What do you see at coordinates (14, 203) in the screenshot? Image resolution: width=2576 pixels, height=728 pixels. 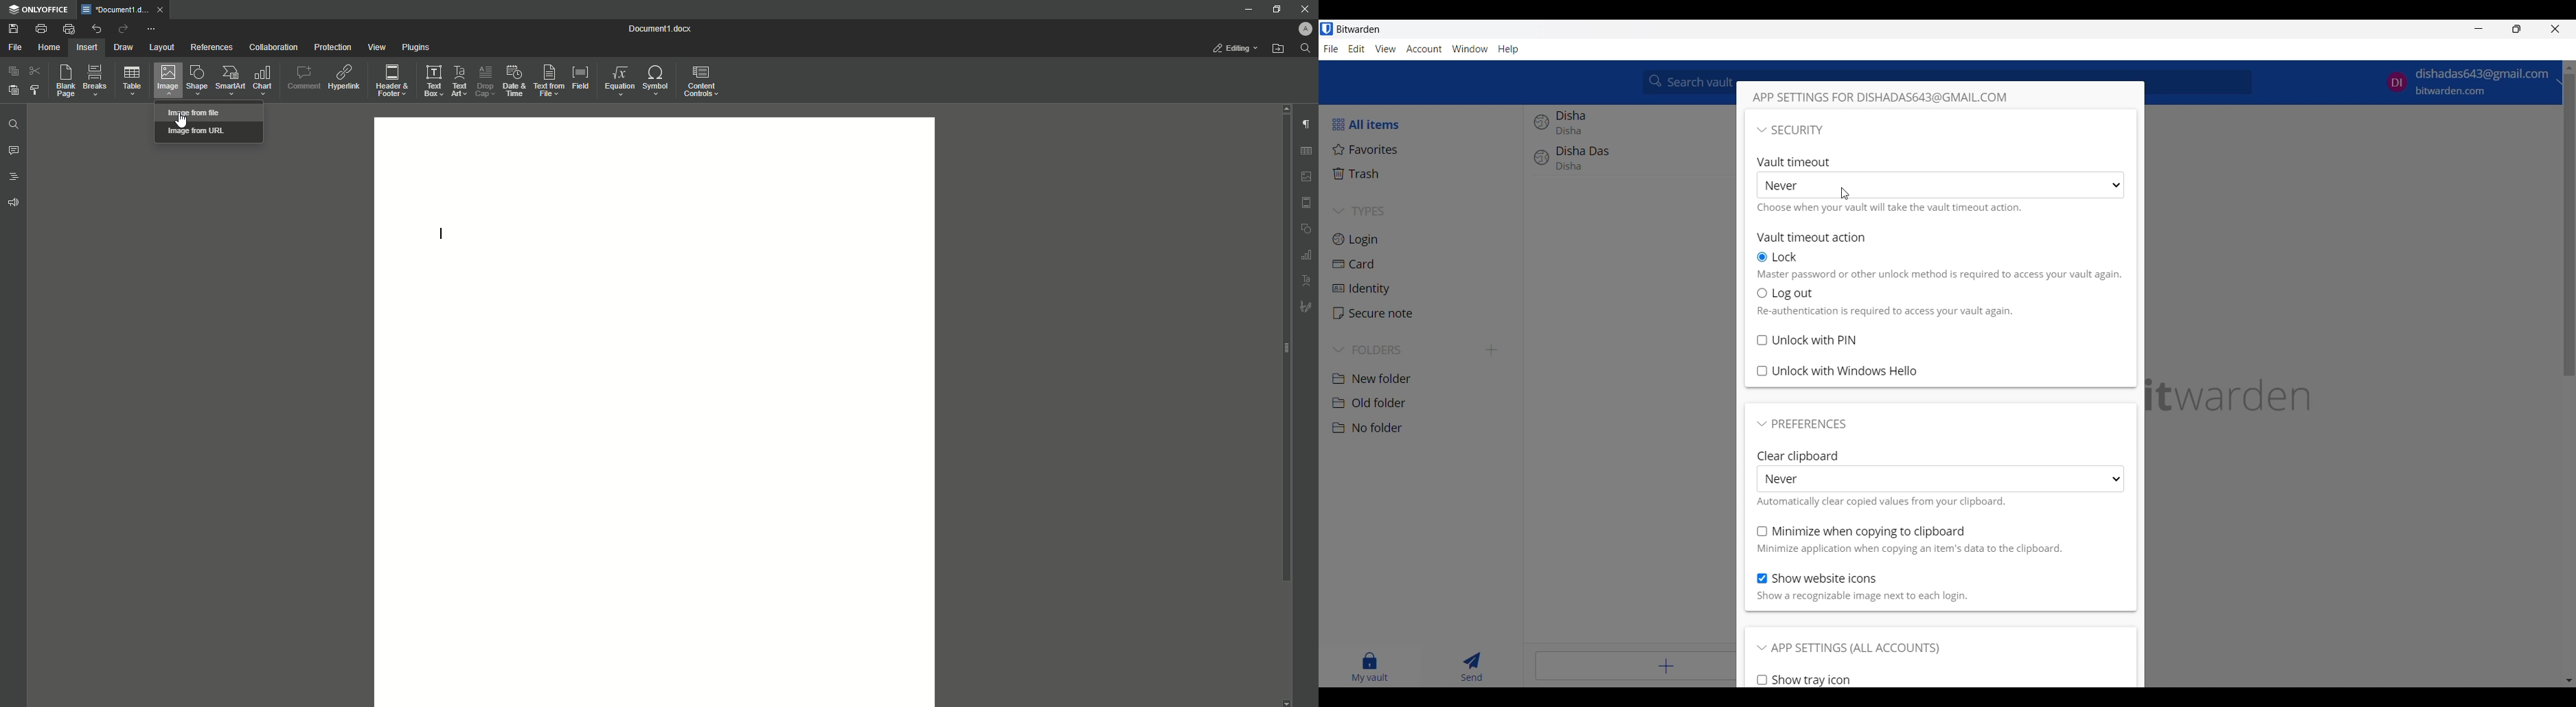 I see `Feedback` at bounding box center [14, 203].